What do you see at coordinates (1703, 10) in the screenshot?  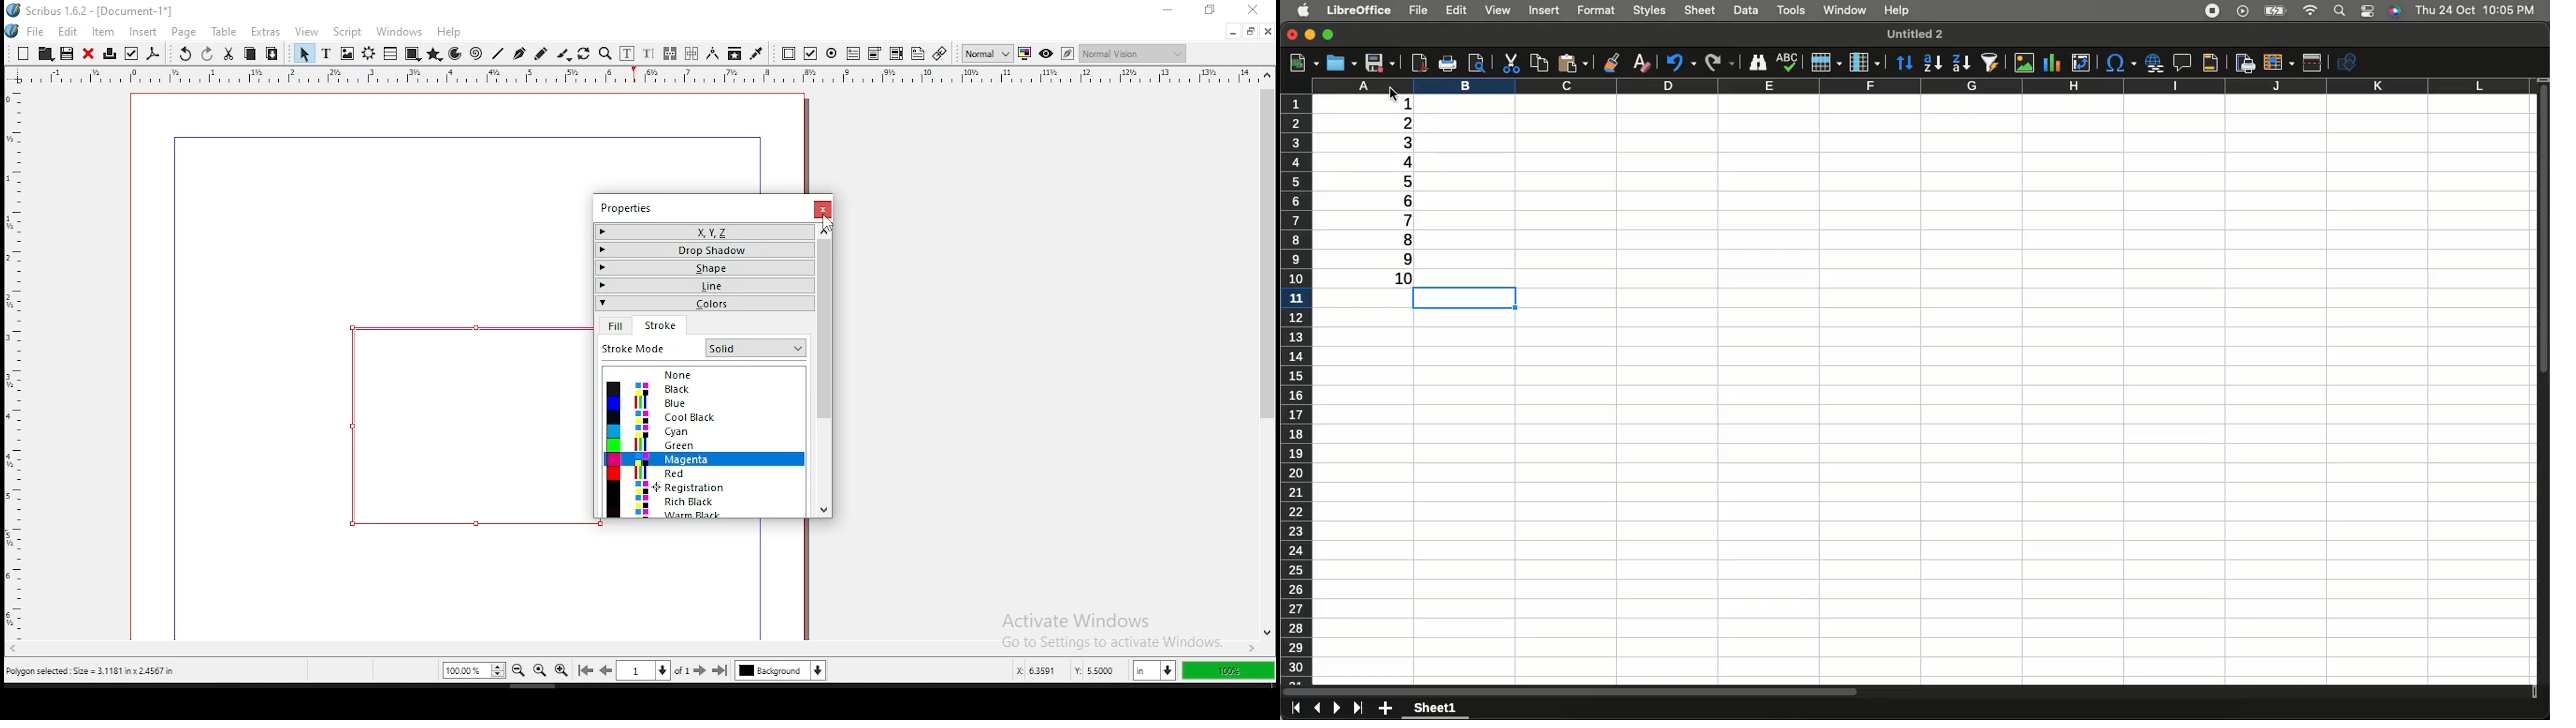 I see `Sheet` at bounding box center [1703, 10].